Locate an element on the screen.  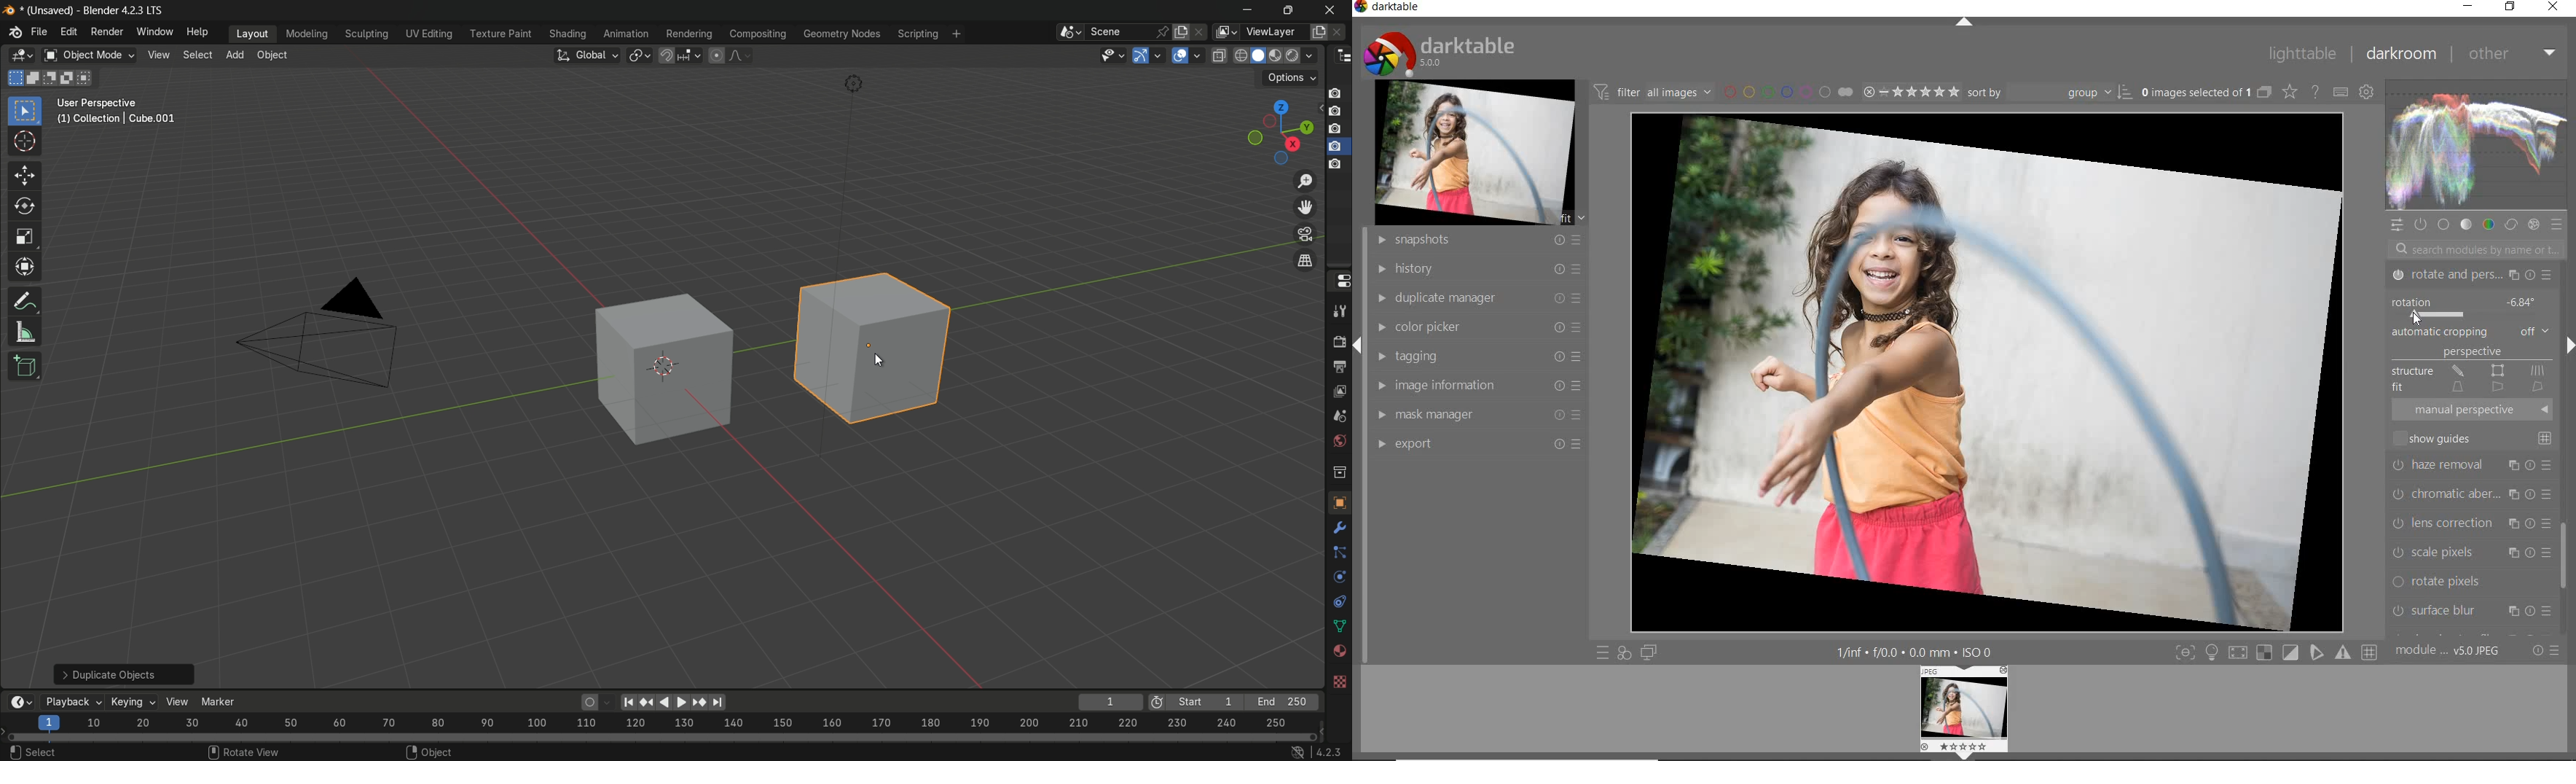
show only active module is located at coordinates (2419, 223).